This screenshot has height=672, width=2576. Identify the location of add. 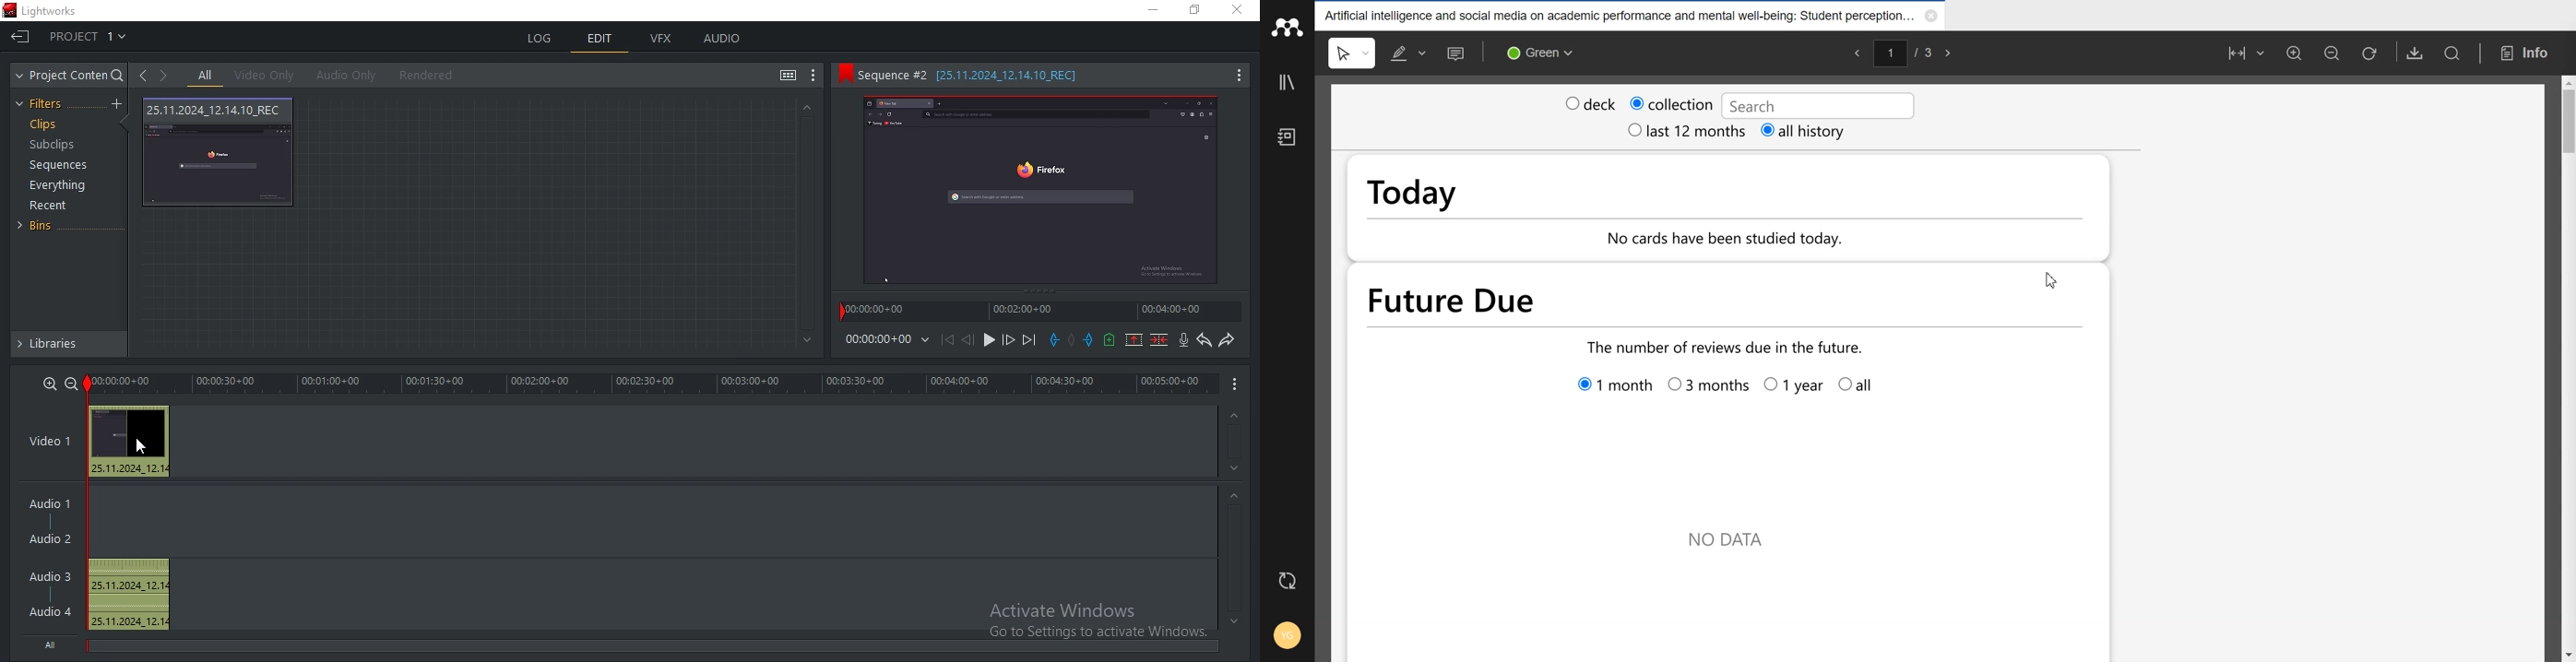
(119, 104).